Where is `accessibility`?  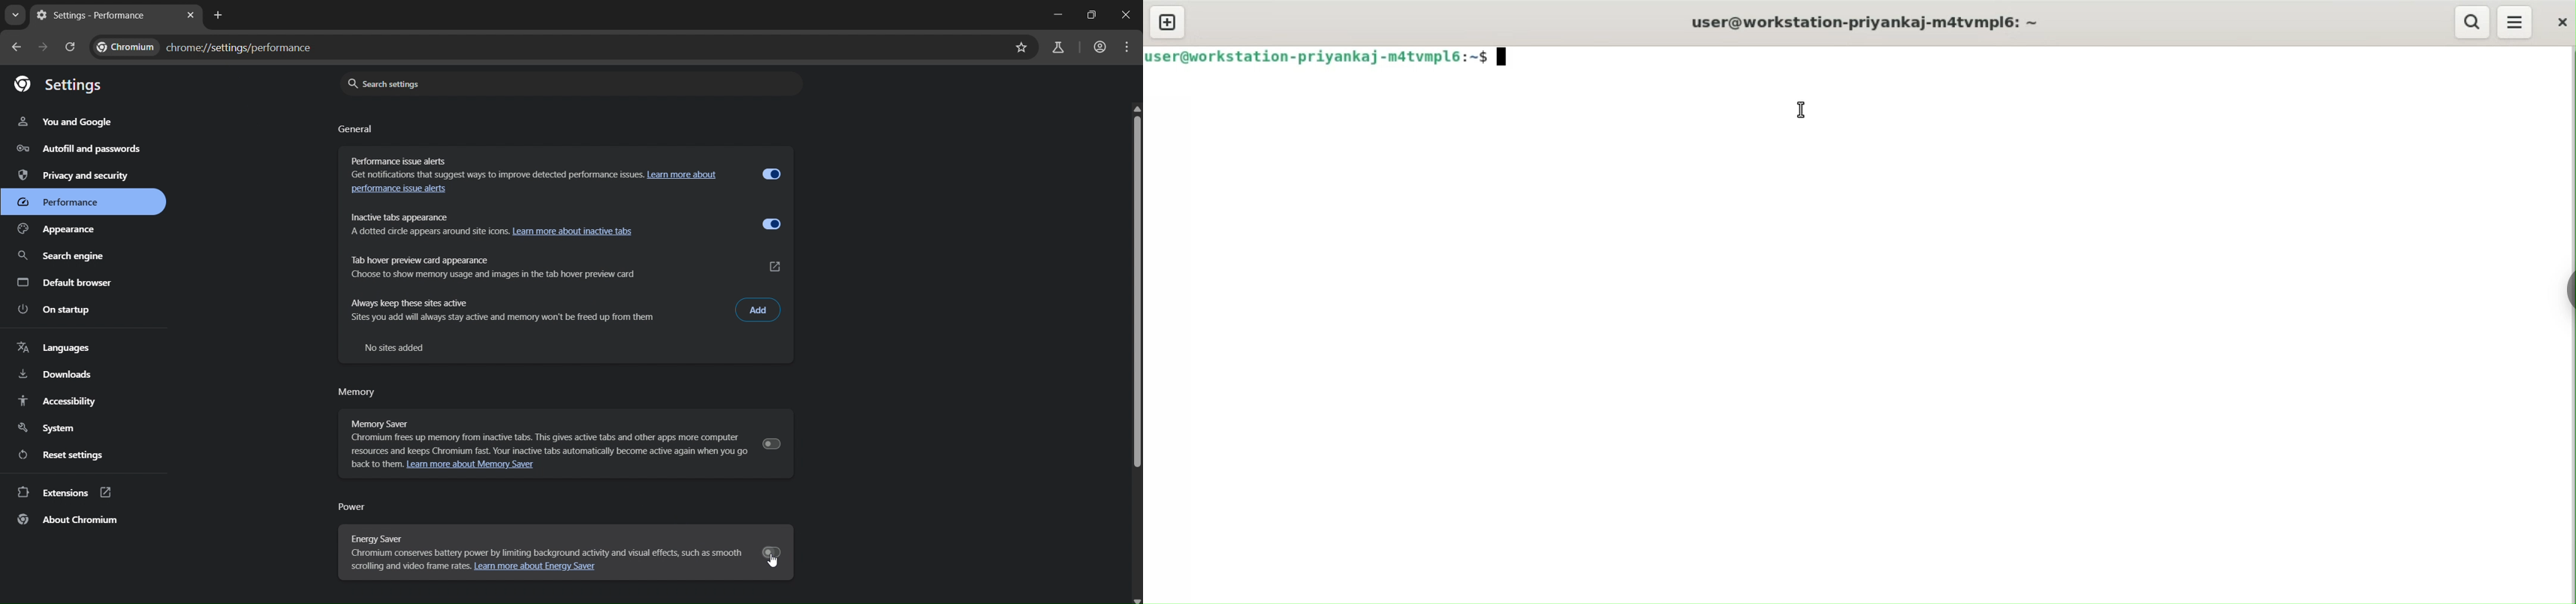
accessibility is located at coordinates (58, 401).